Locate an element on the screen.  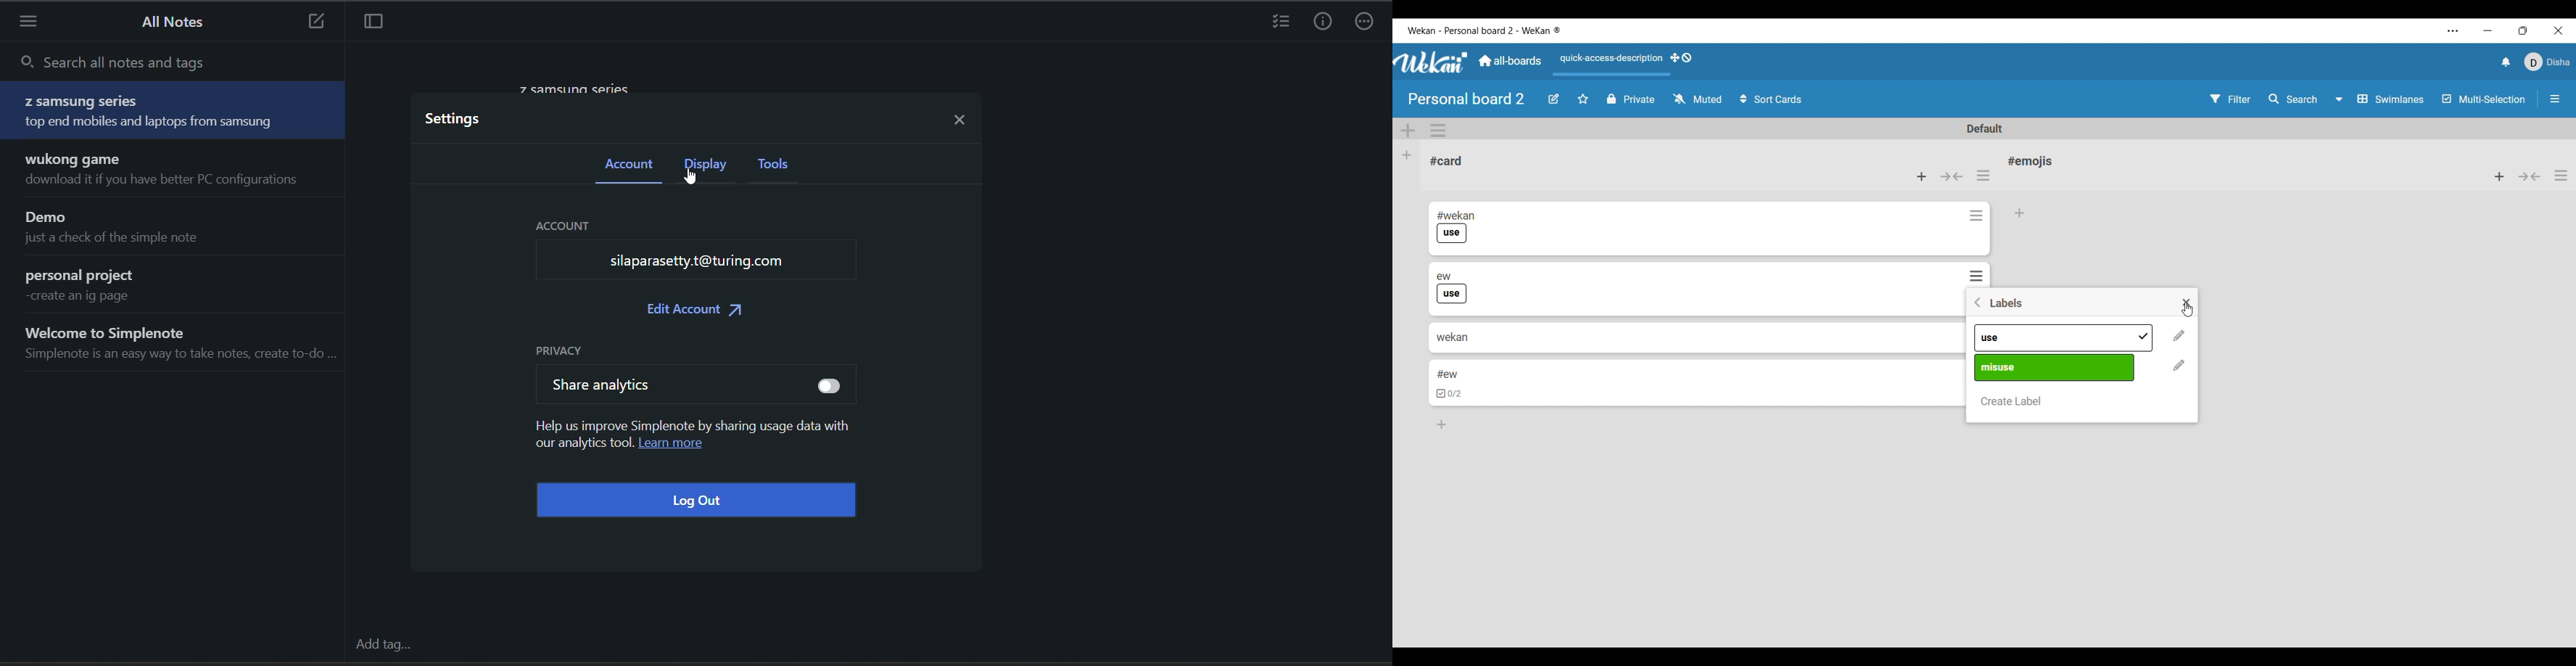
Card name is located at coordinates (1446, 161).